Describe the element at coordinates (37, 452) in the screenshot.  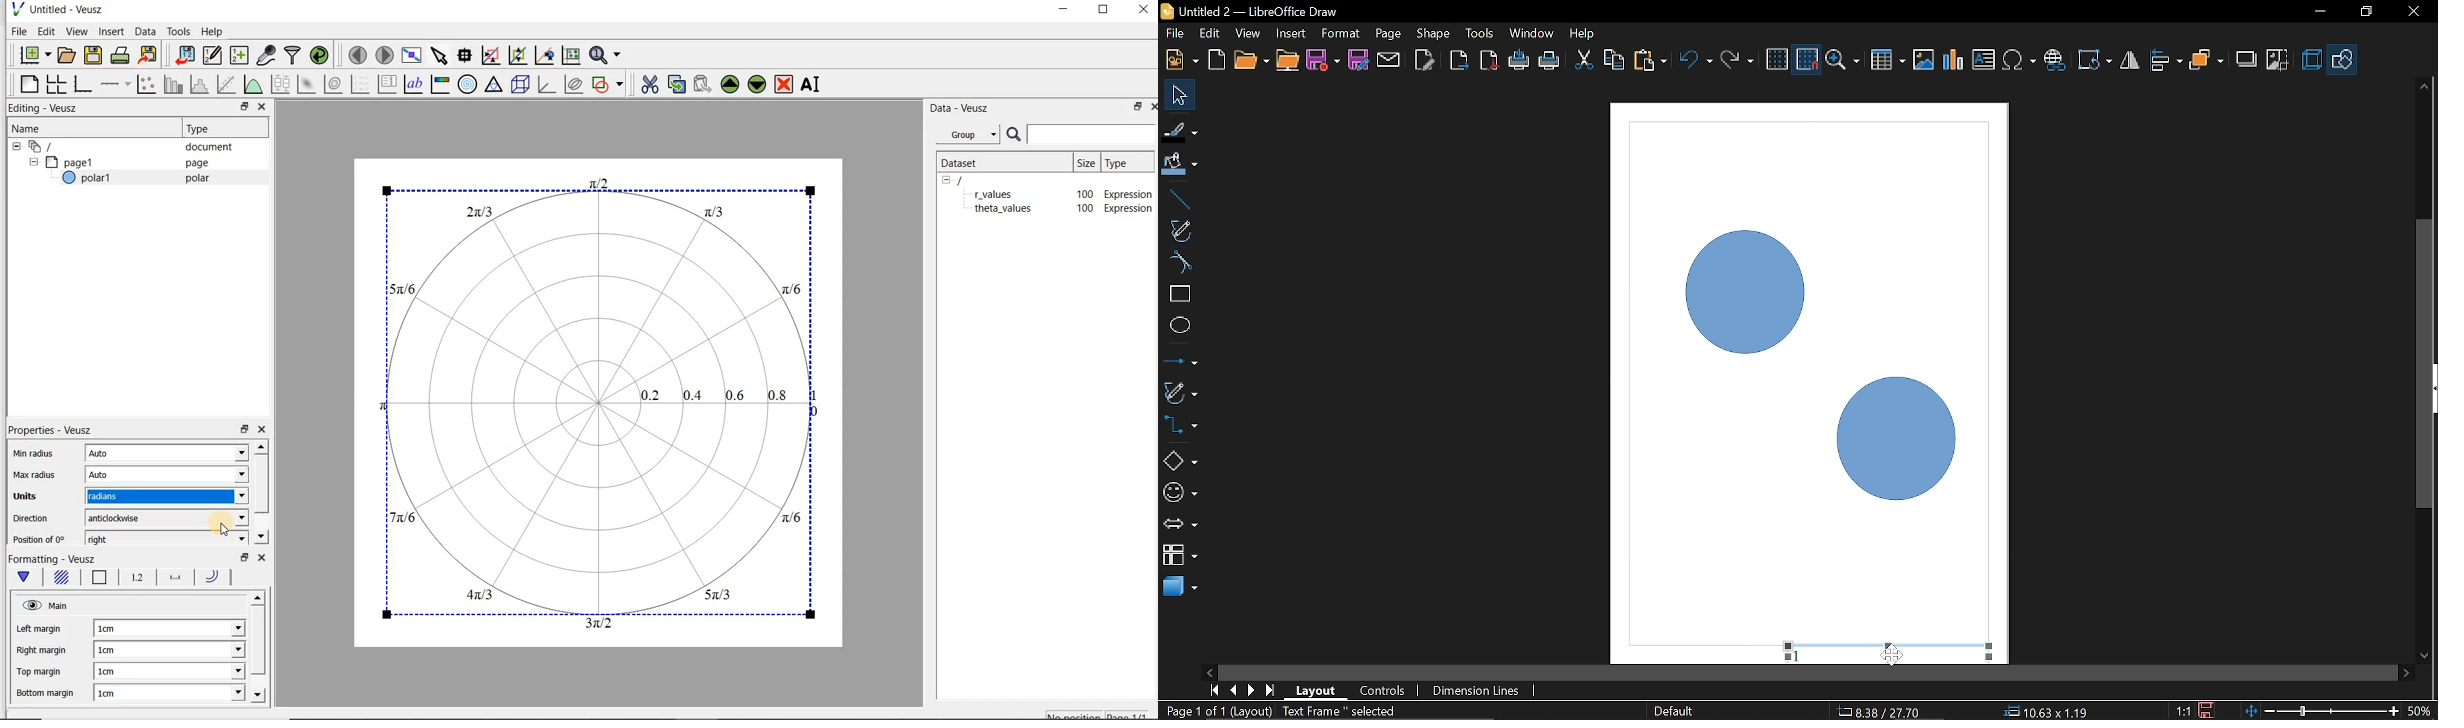
I see `Min radius` at that location.